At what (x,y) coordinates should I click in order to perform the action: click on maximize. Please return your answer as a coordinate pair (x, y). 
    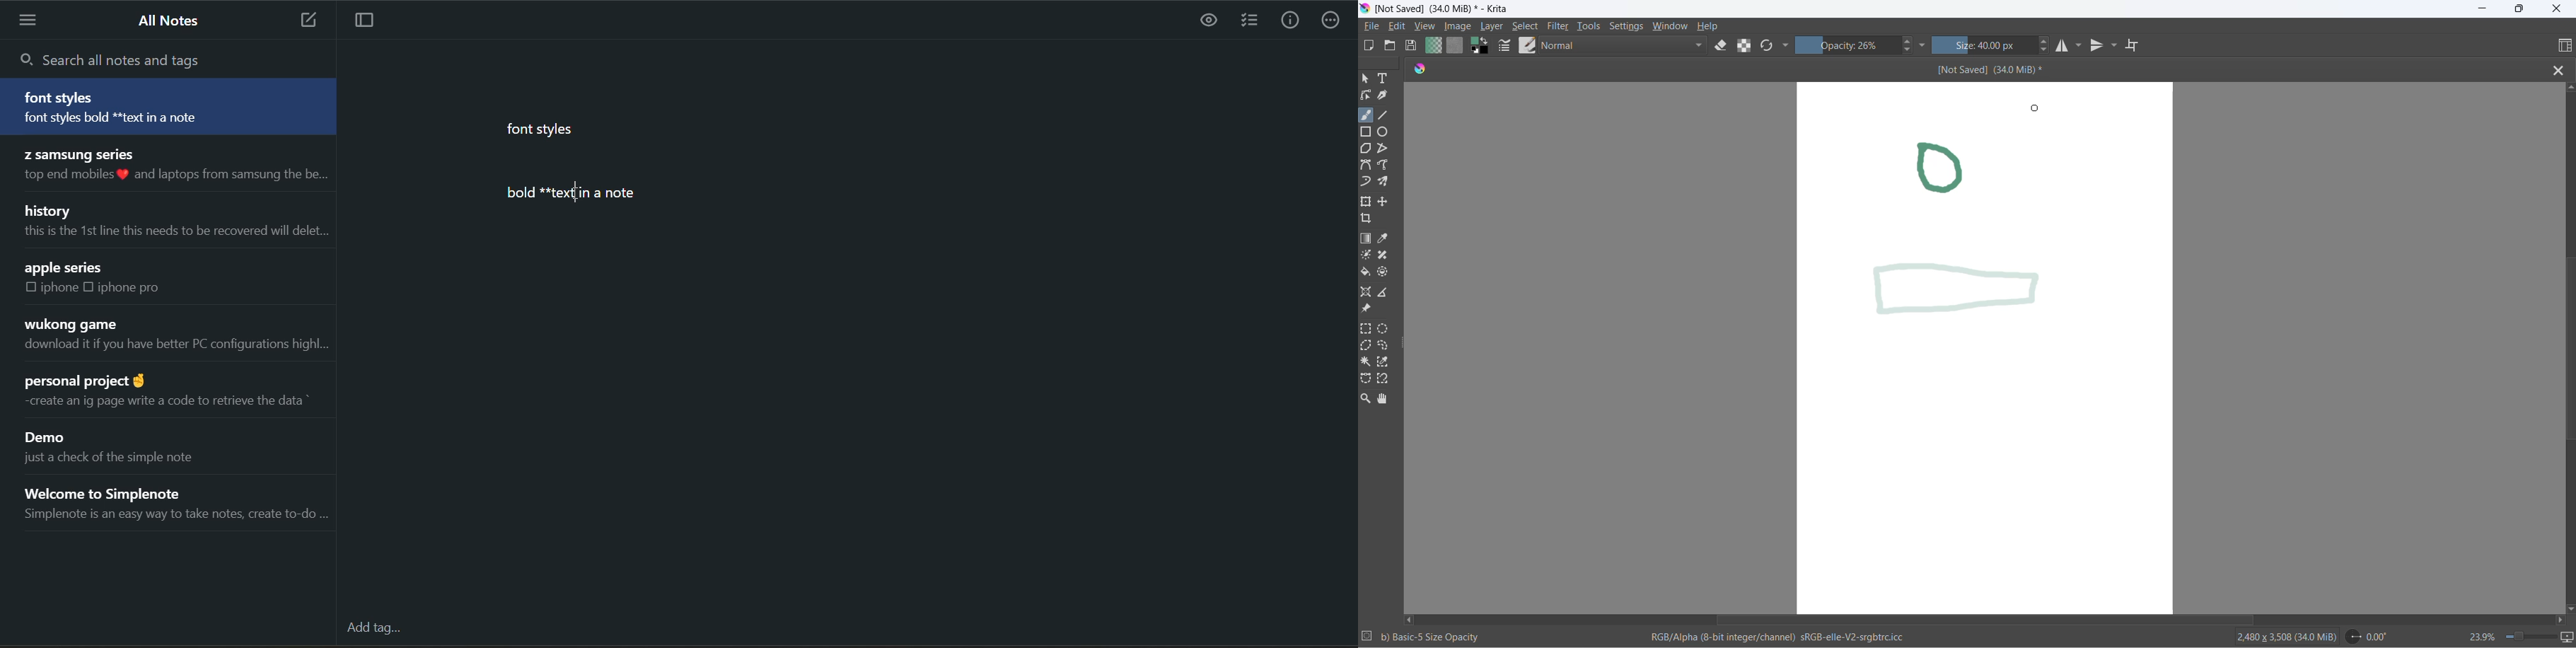
    Looking at the image, I should click on (2517, 9).